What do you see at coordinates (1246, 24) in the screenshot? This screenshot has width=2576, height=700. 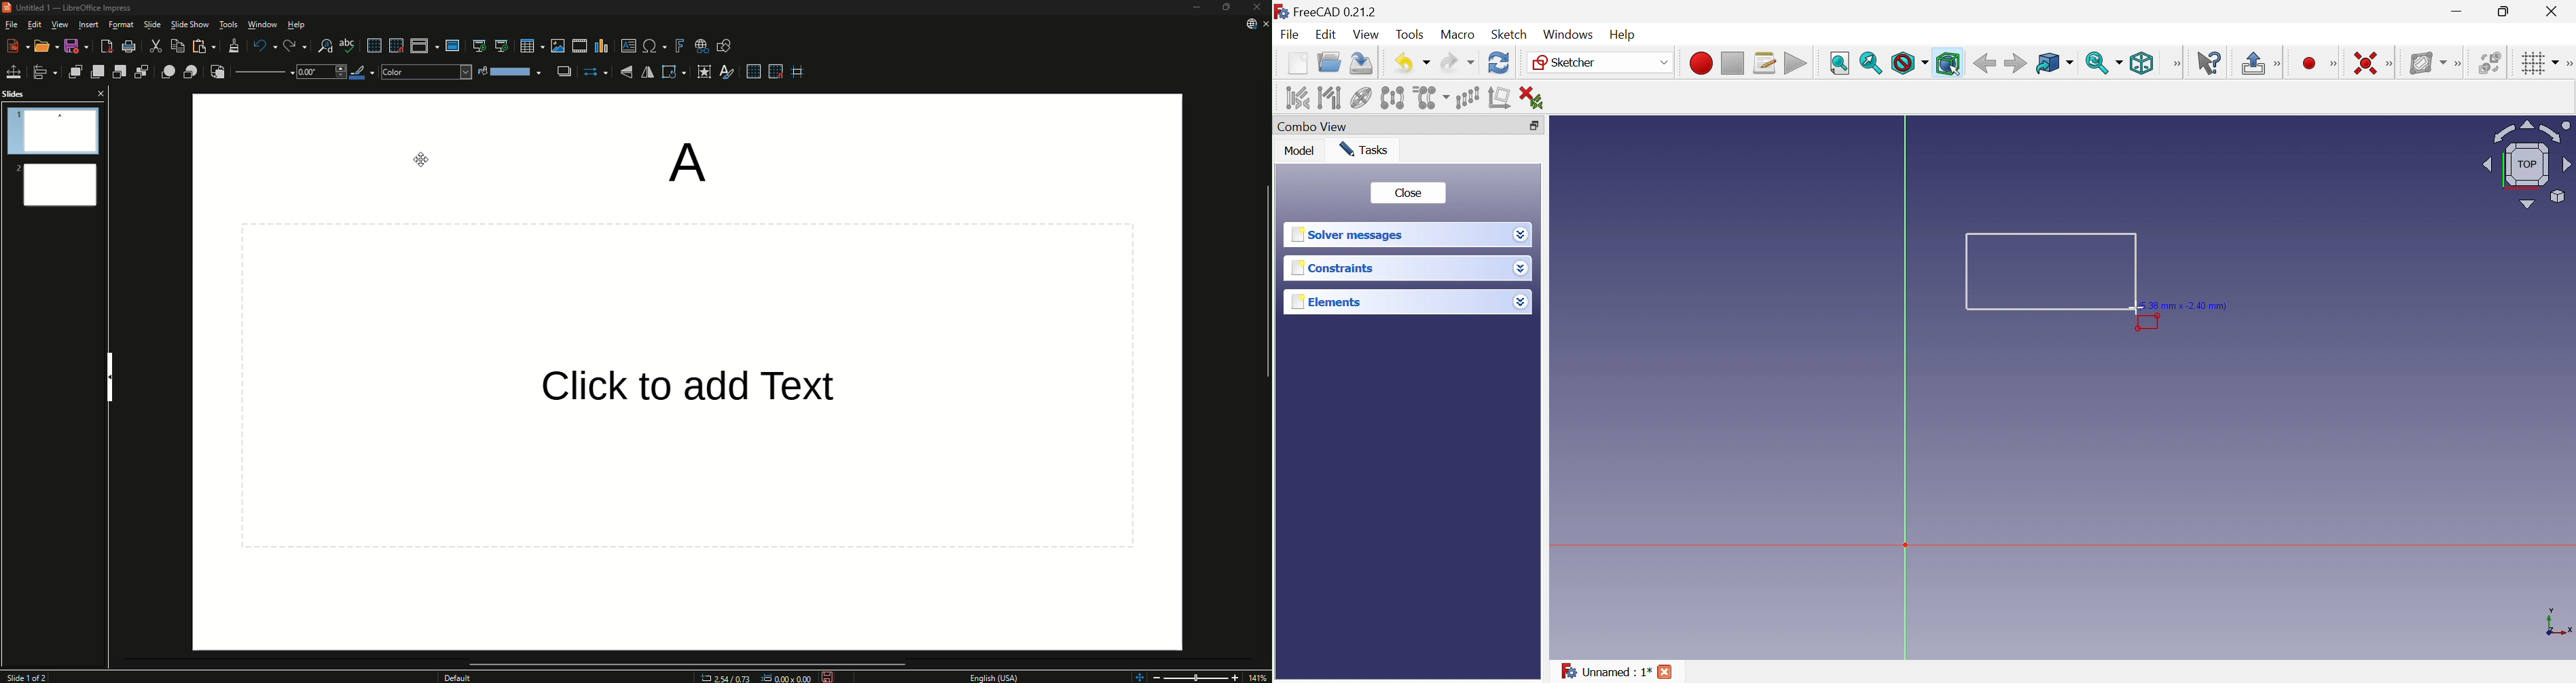 I see `Updates Available` at bounding box center [1246, 24].